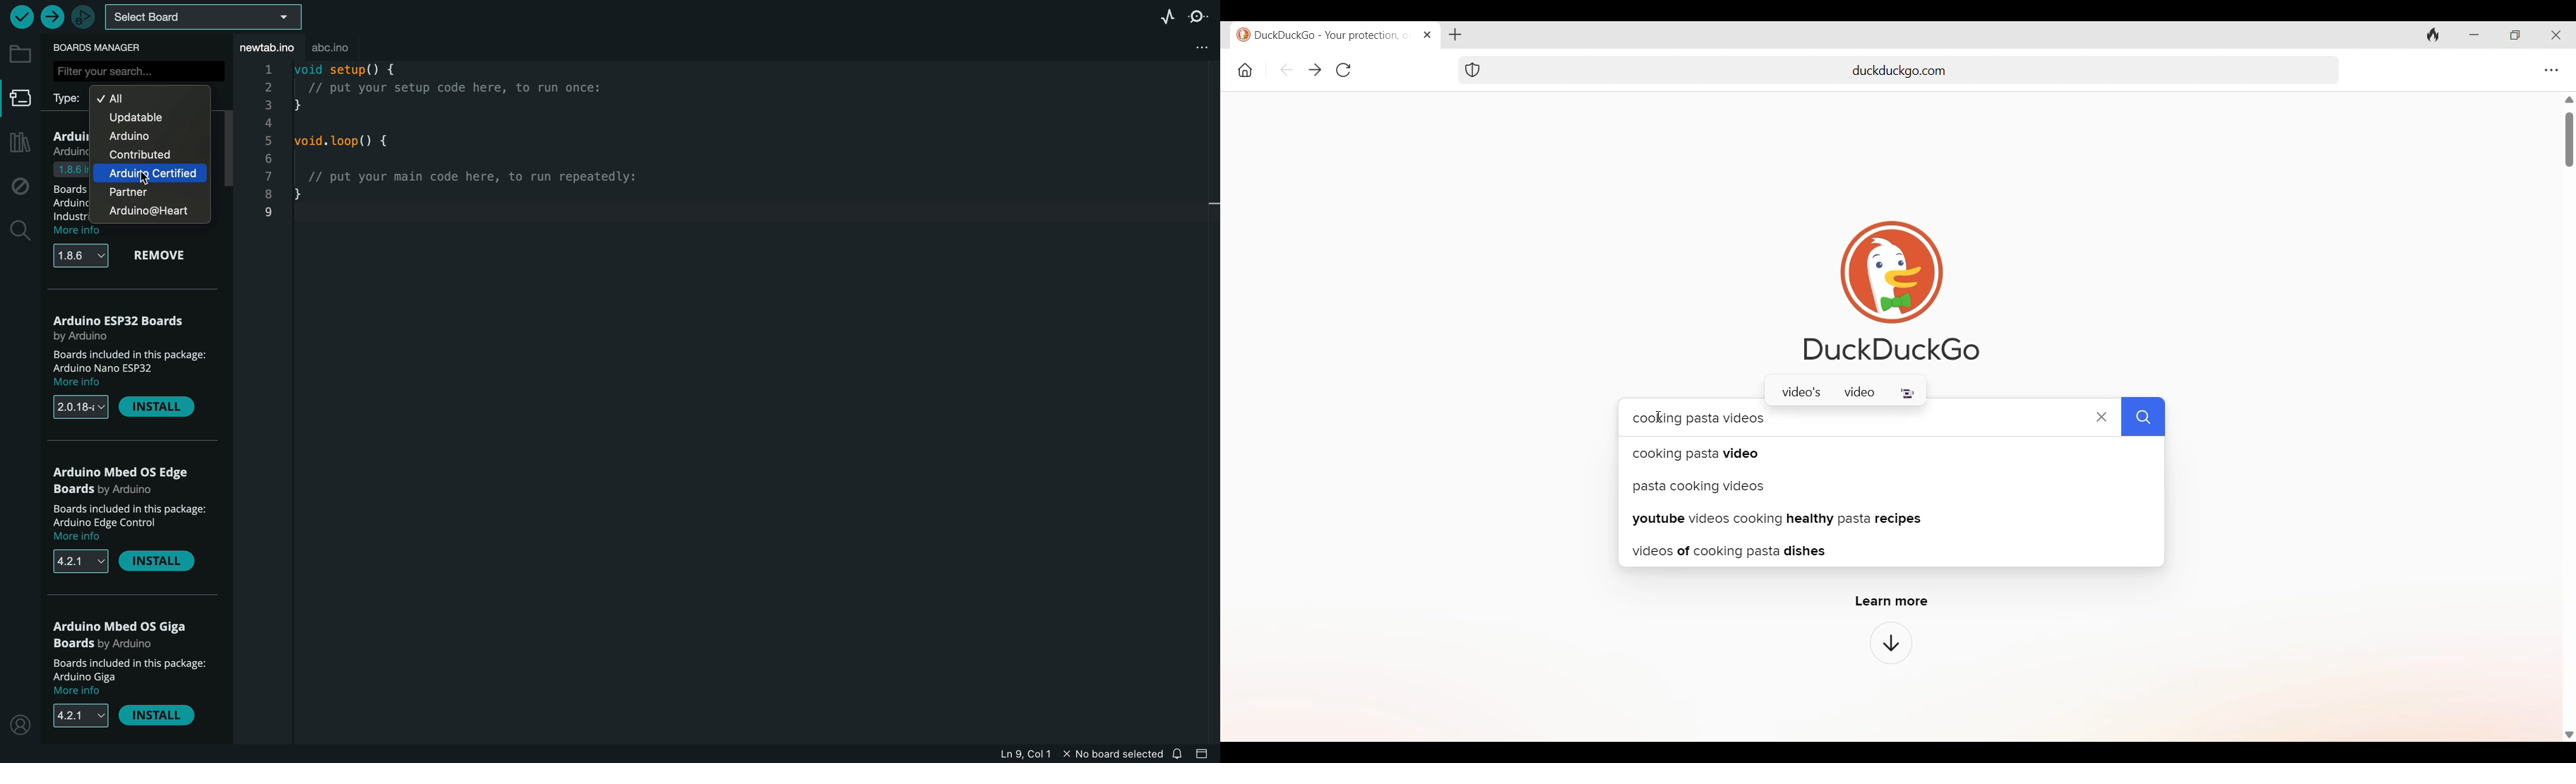 The width and height of the screenshot is (2576, 784). What do you see at coordinates (2102, 418) in the screenshot?
I see `Delete query` at bounding box center [2102, 418].